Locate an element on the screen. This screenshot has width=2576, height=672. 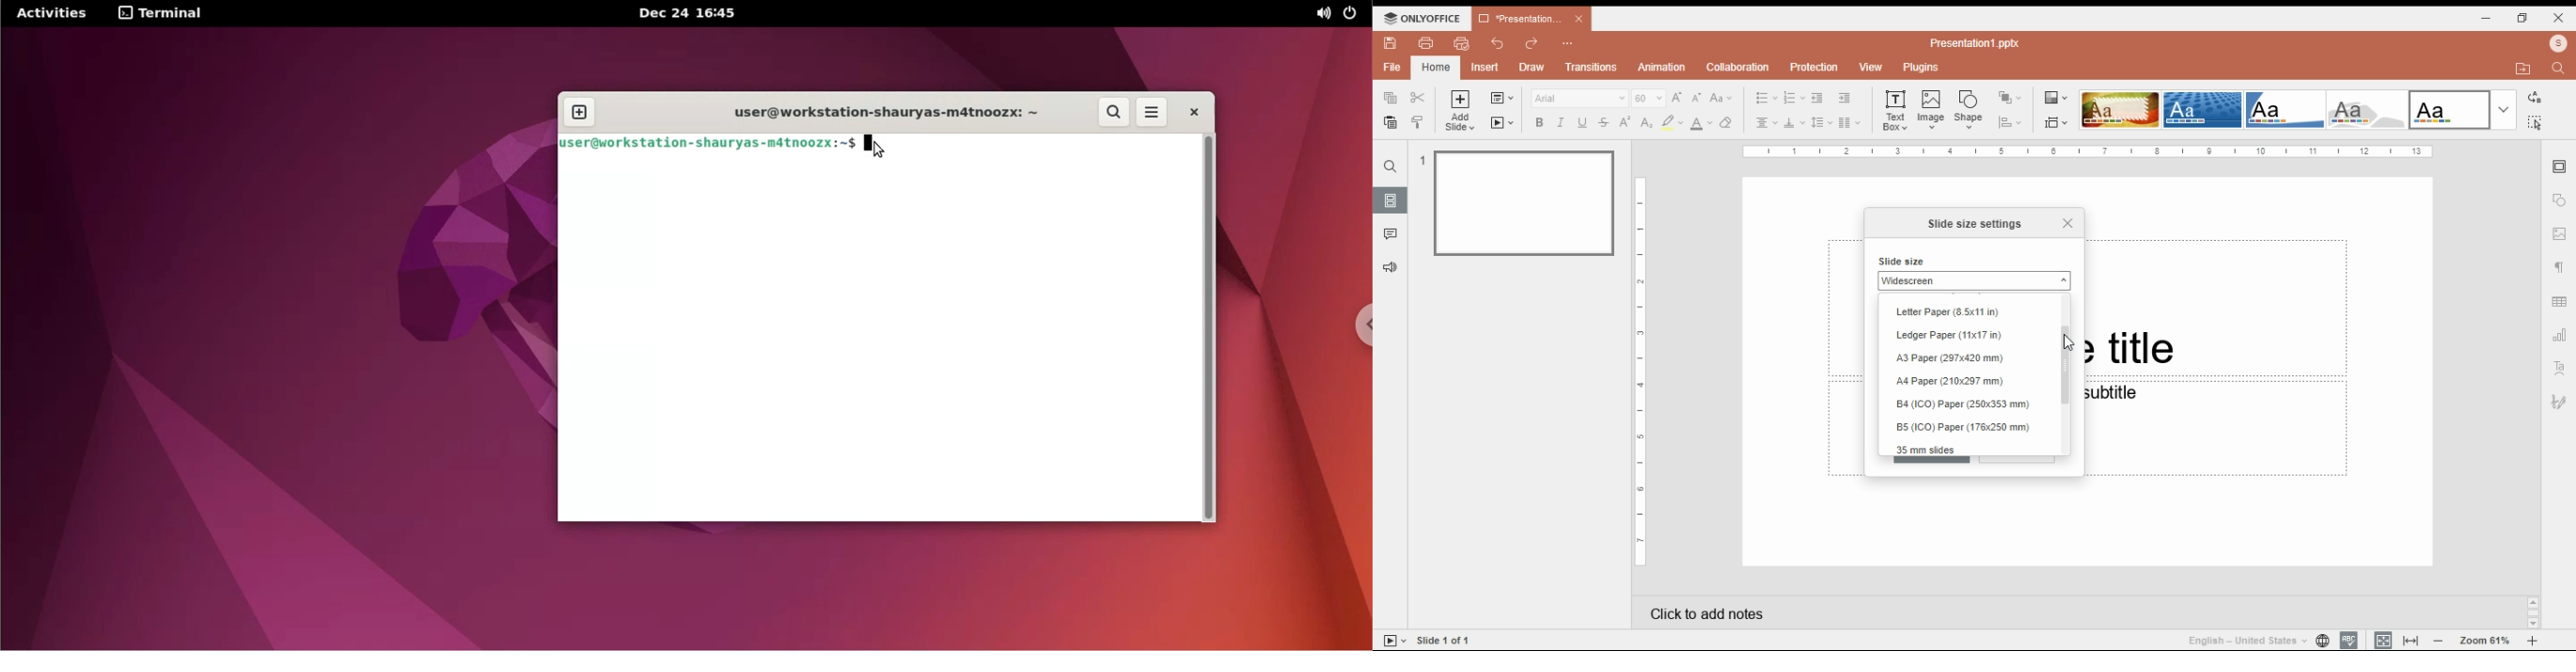
*Presentation1 is located at coordinates (1531, 19).